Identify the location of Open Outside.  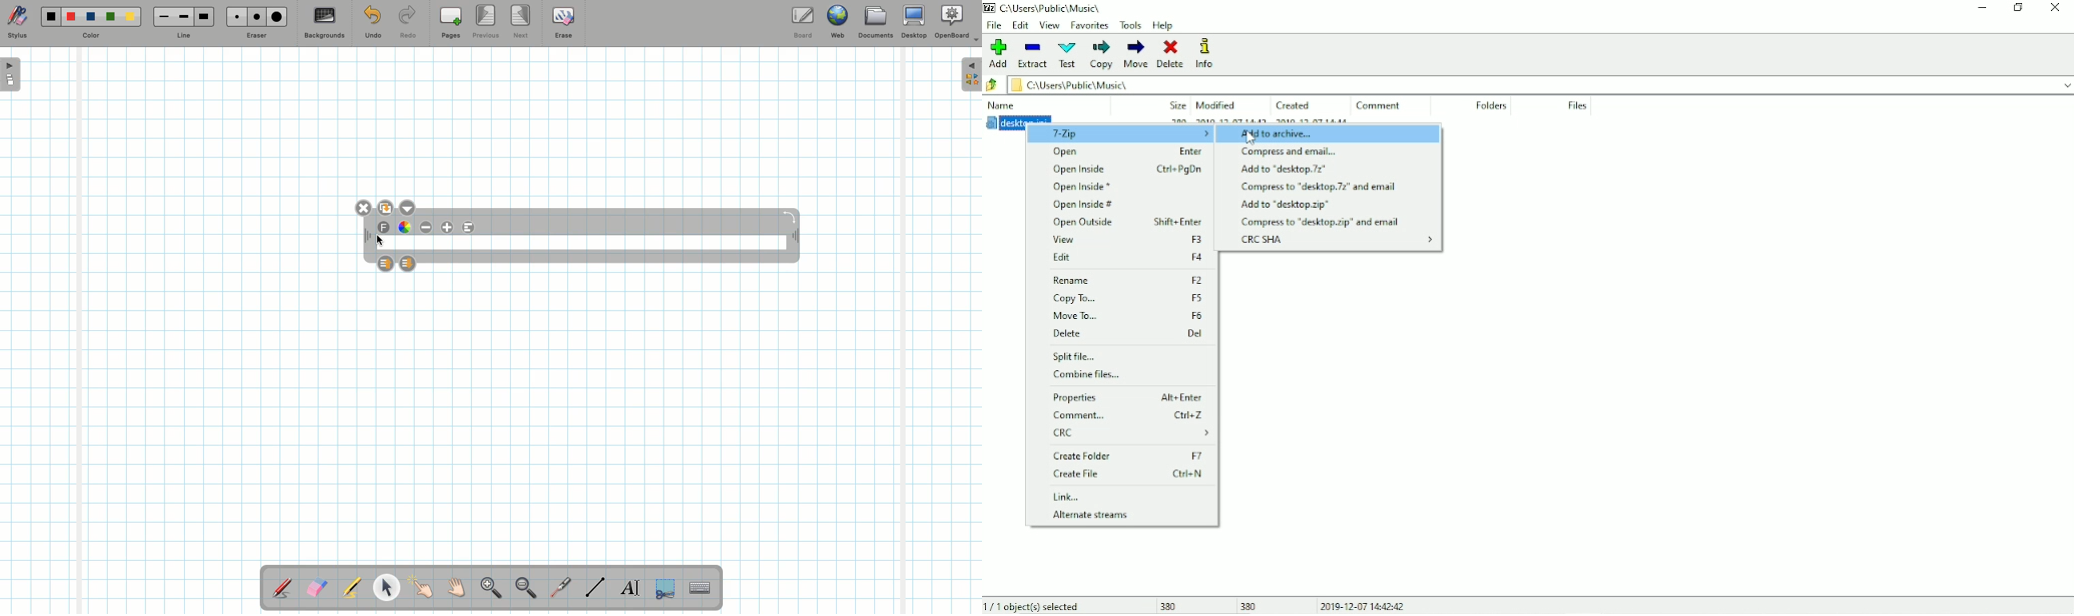
(1127, 222).